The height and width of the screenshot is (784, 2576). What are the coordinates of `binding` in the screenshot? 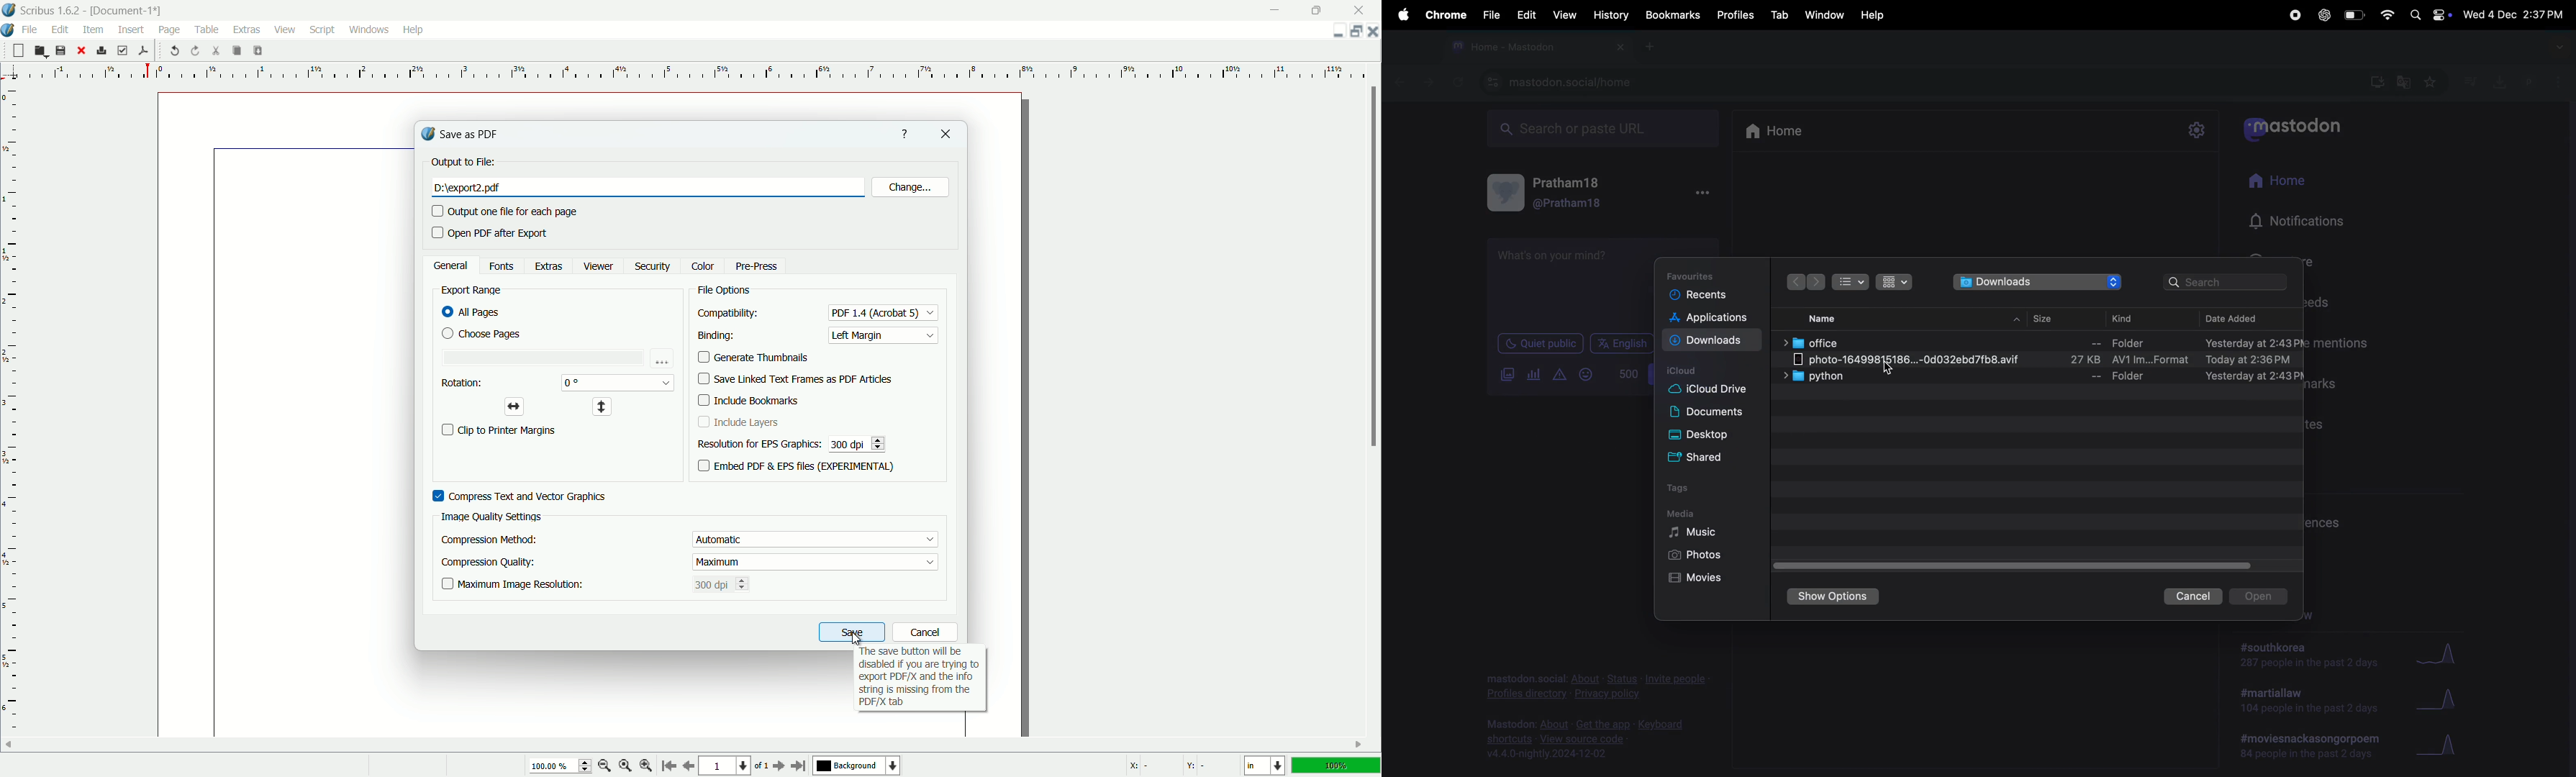 It's located at (716, 336).